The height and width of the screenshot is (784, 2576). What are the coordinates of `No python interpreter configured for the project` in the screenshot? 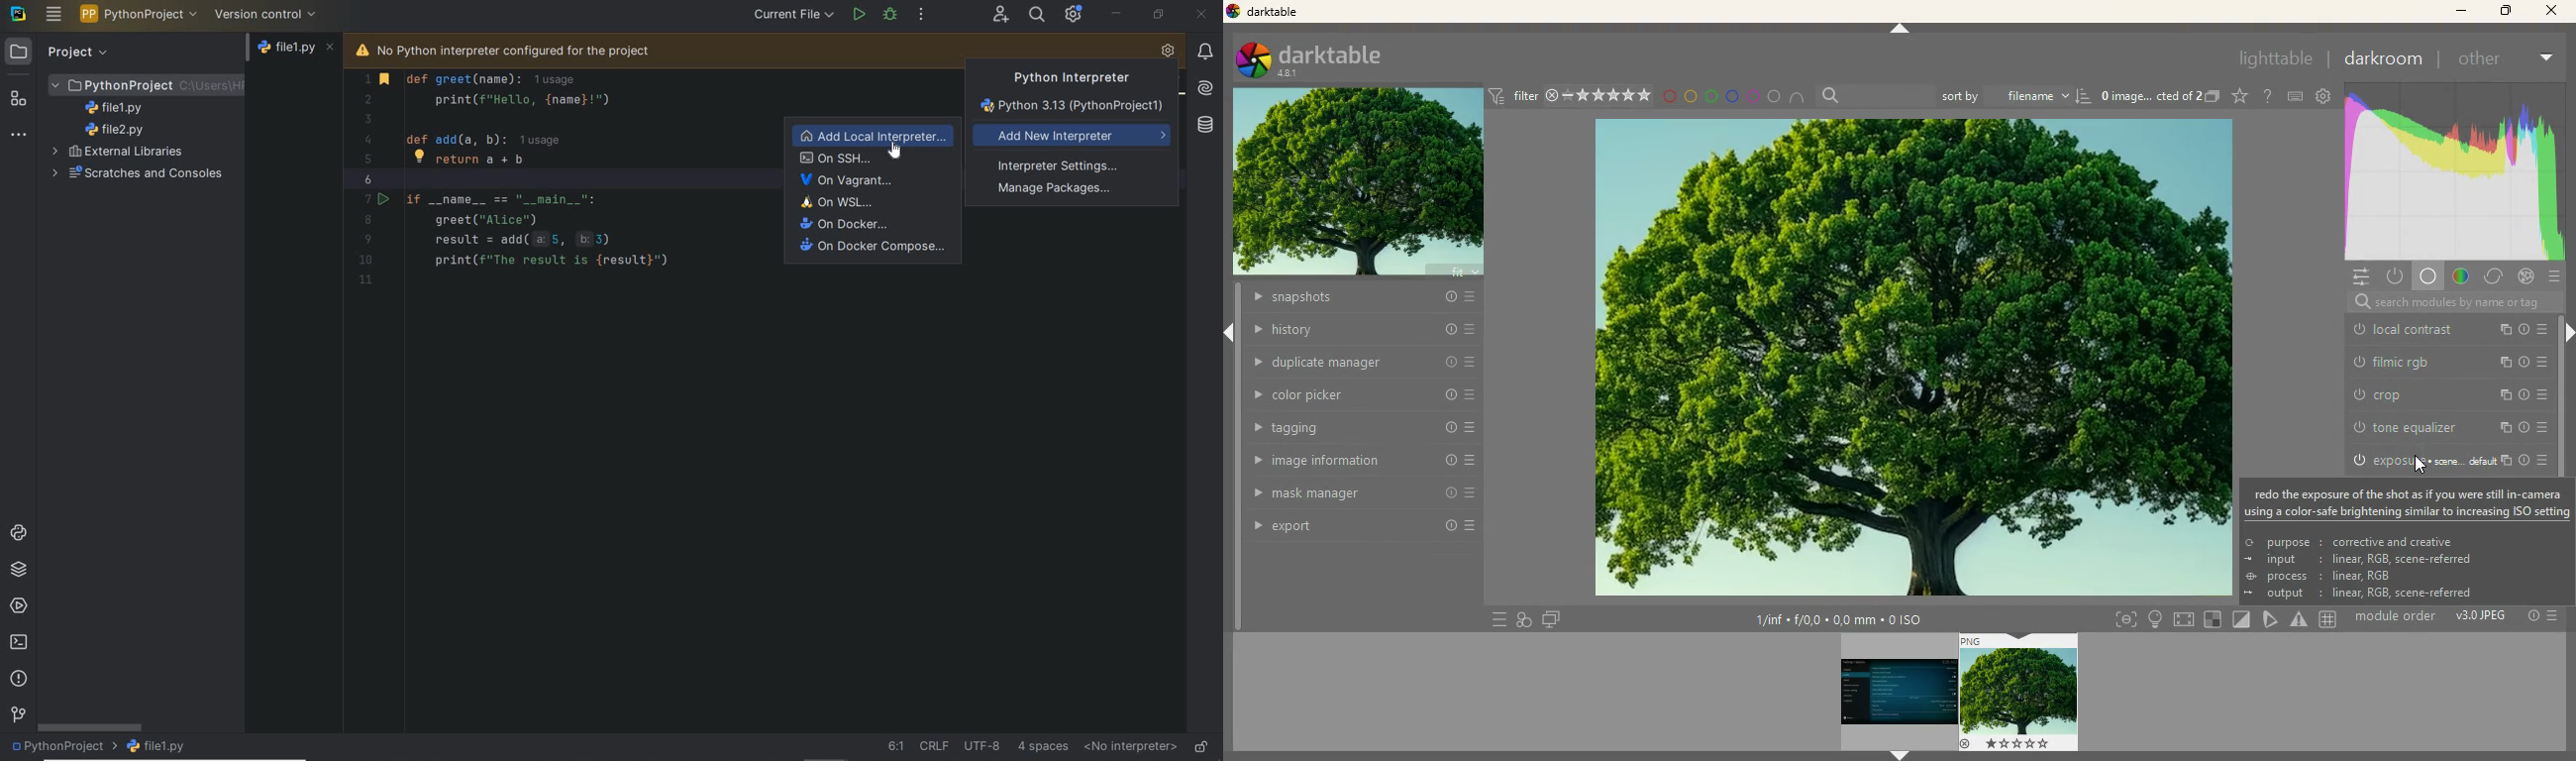 It's located at (525, 49).